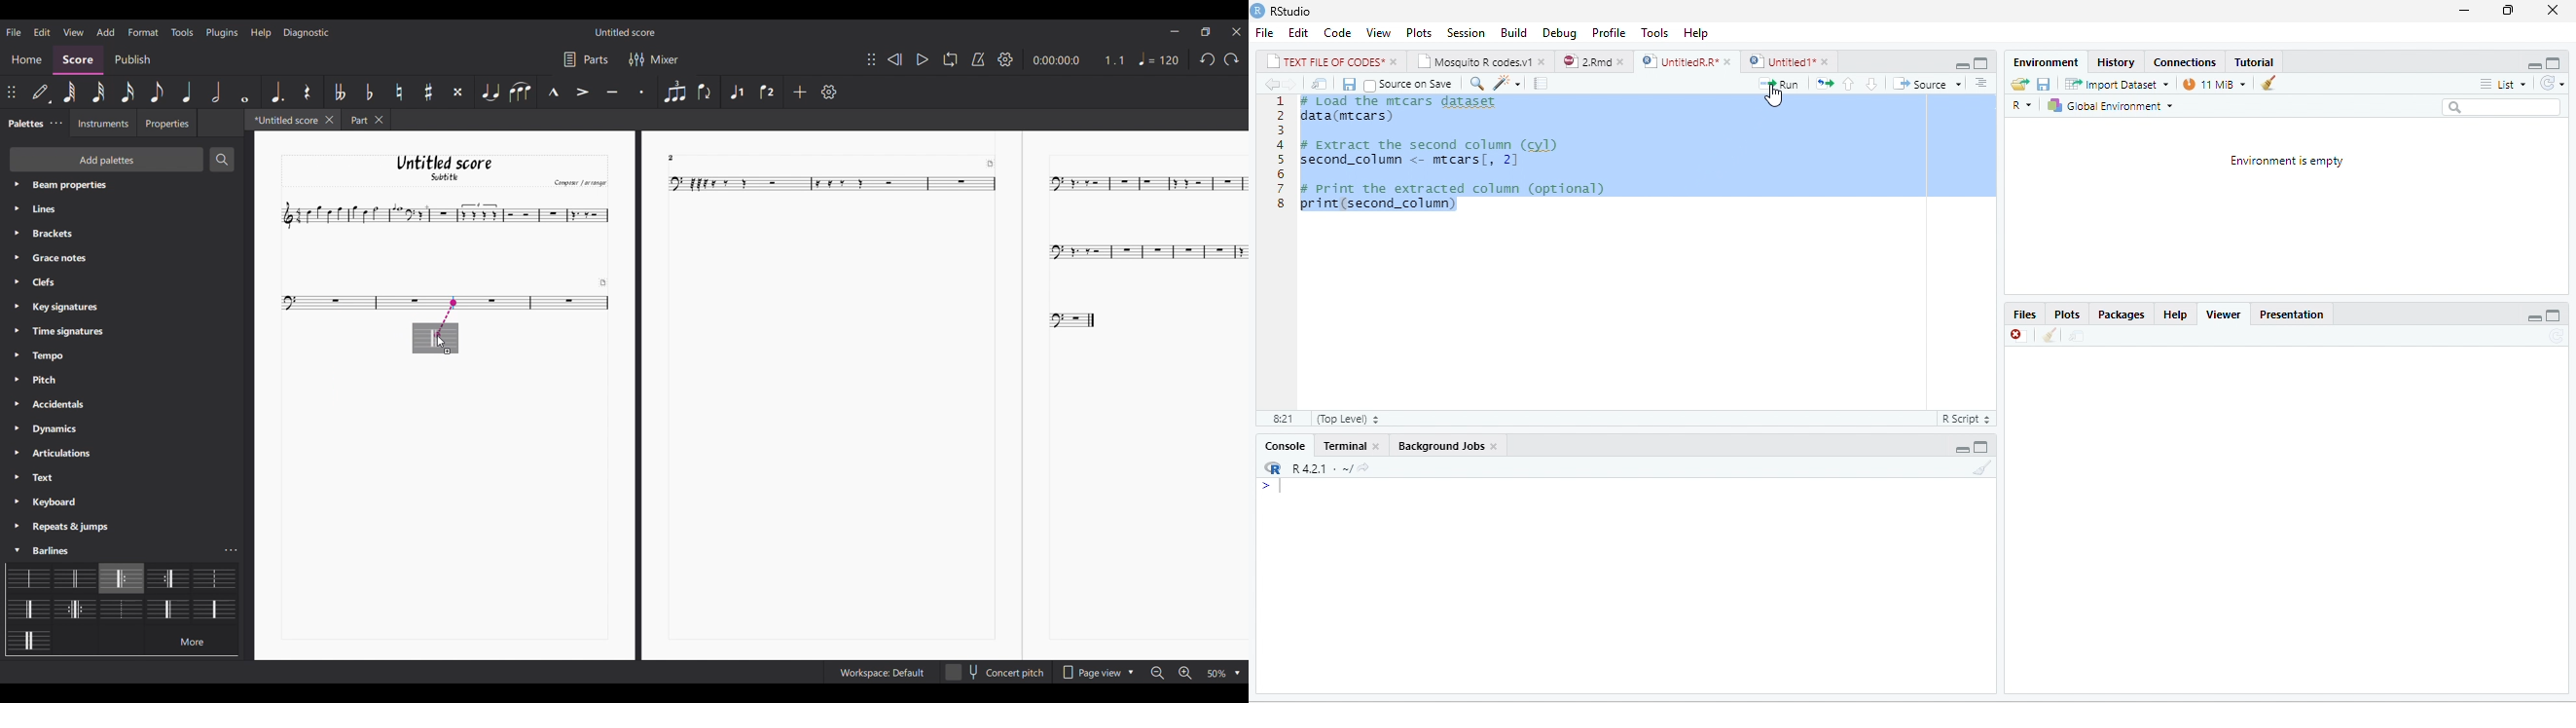 This screenshot has height=728, width=2576. What do you see at coordinates (1345, 420) in the screenshot?
I see `(top level)` at bounding box center [1345, 420].